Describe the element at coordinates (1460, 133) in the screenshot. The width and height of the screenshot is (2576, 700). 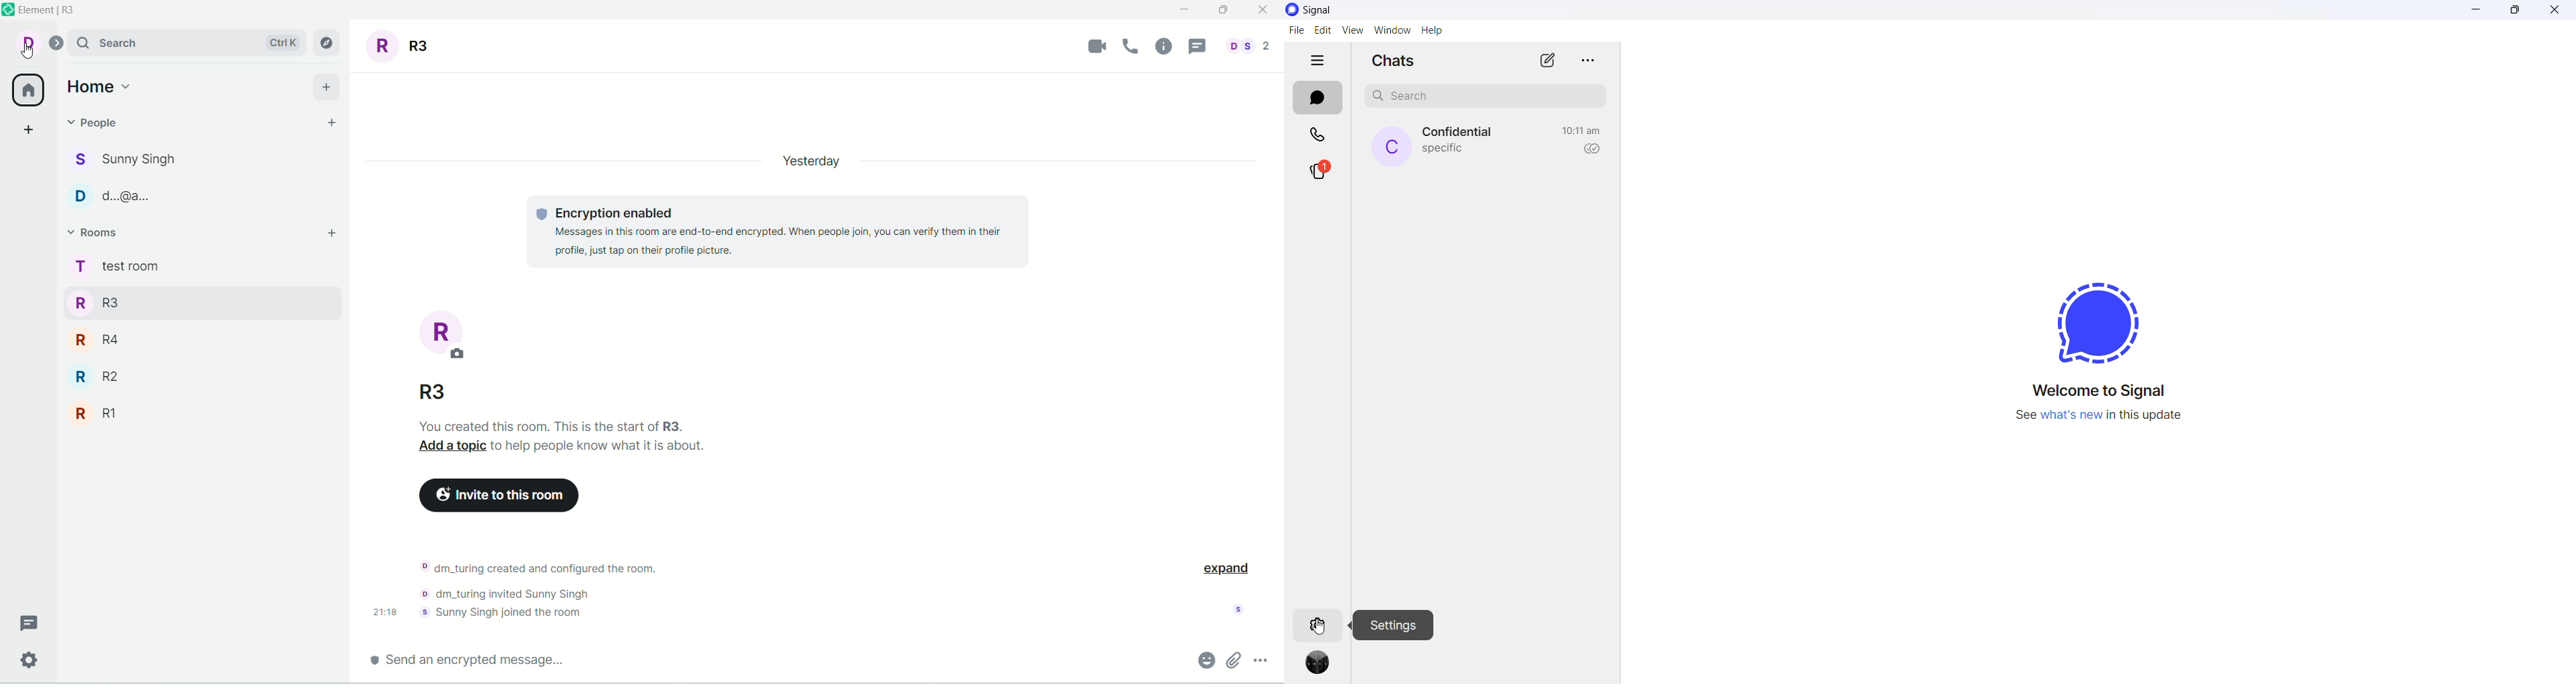
I see `contact name` at that location.